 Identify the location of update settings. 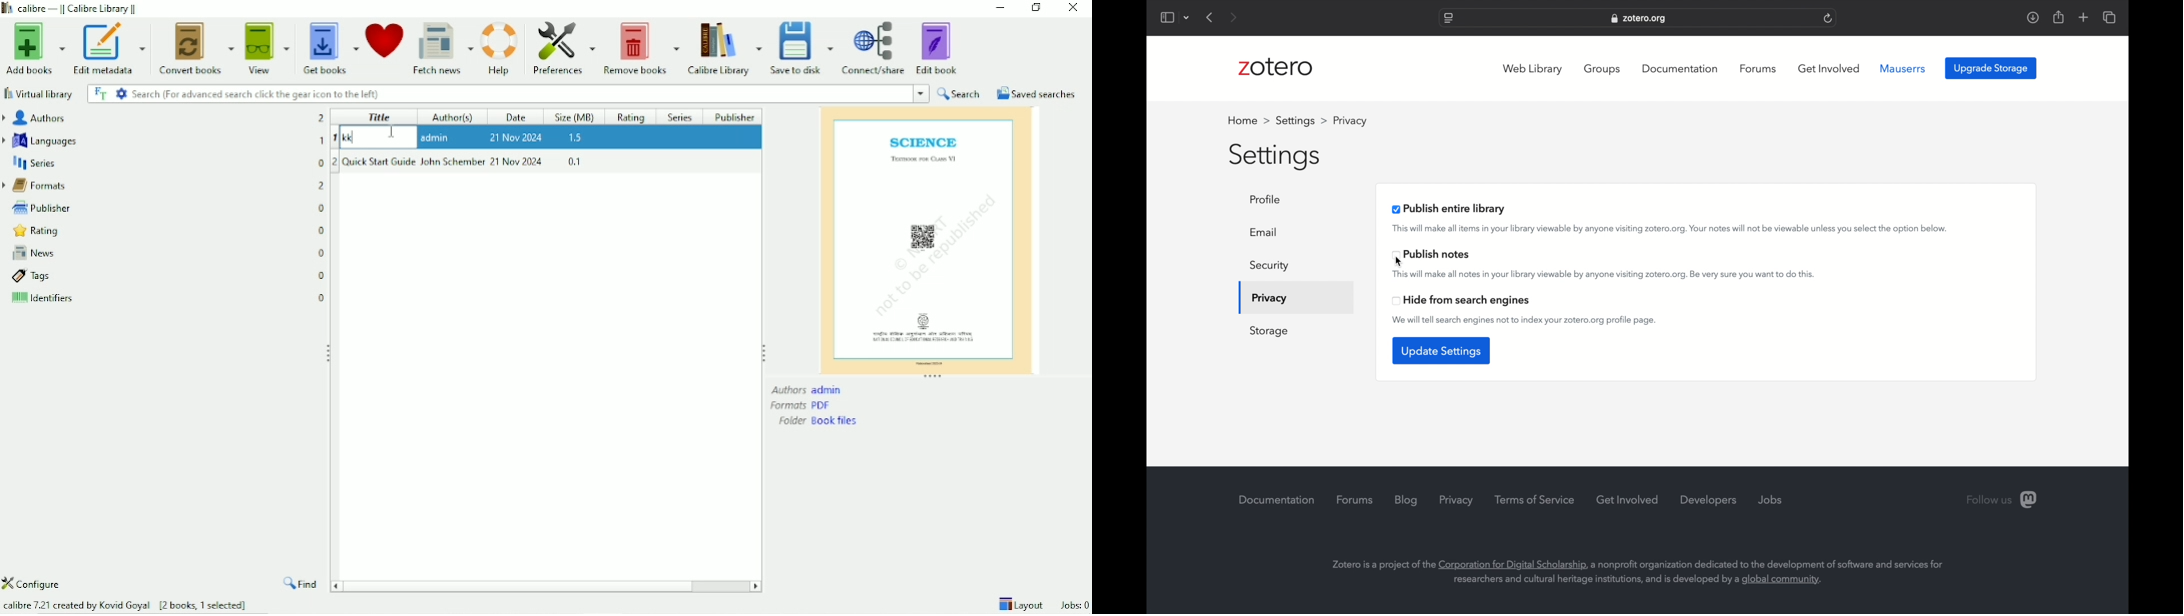
(1441, 351).